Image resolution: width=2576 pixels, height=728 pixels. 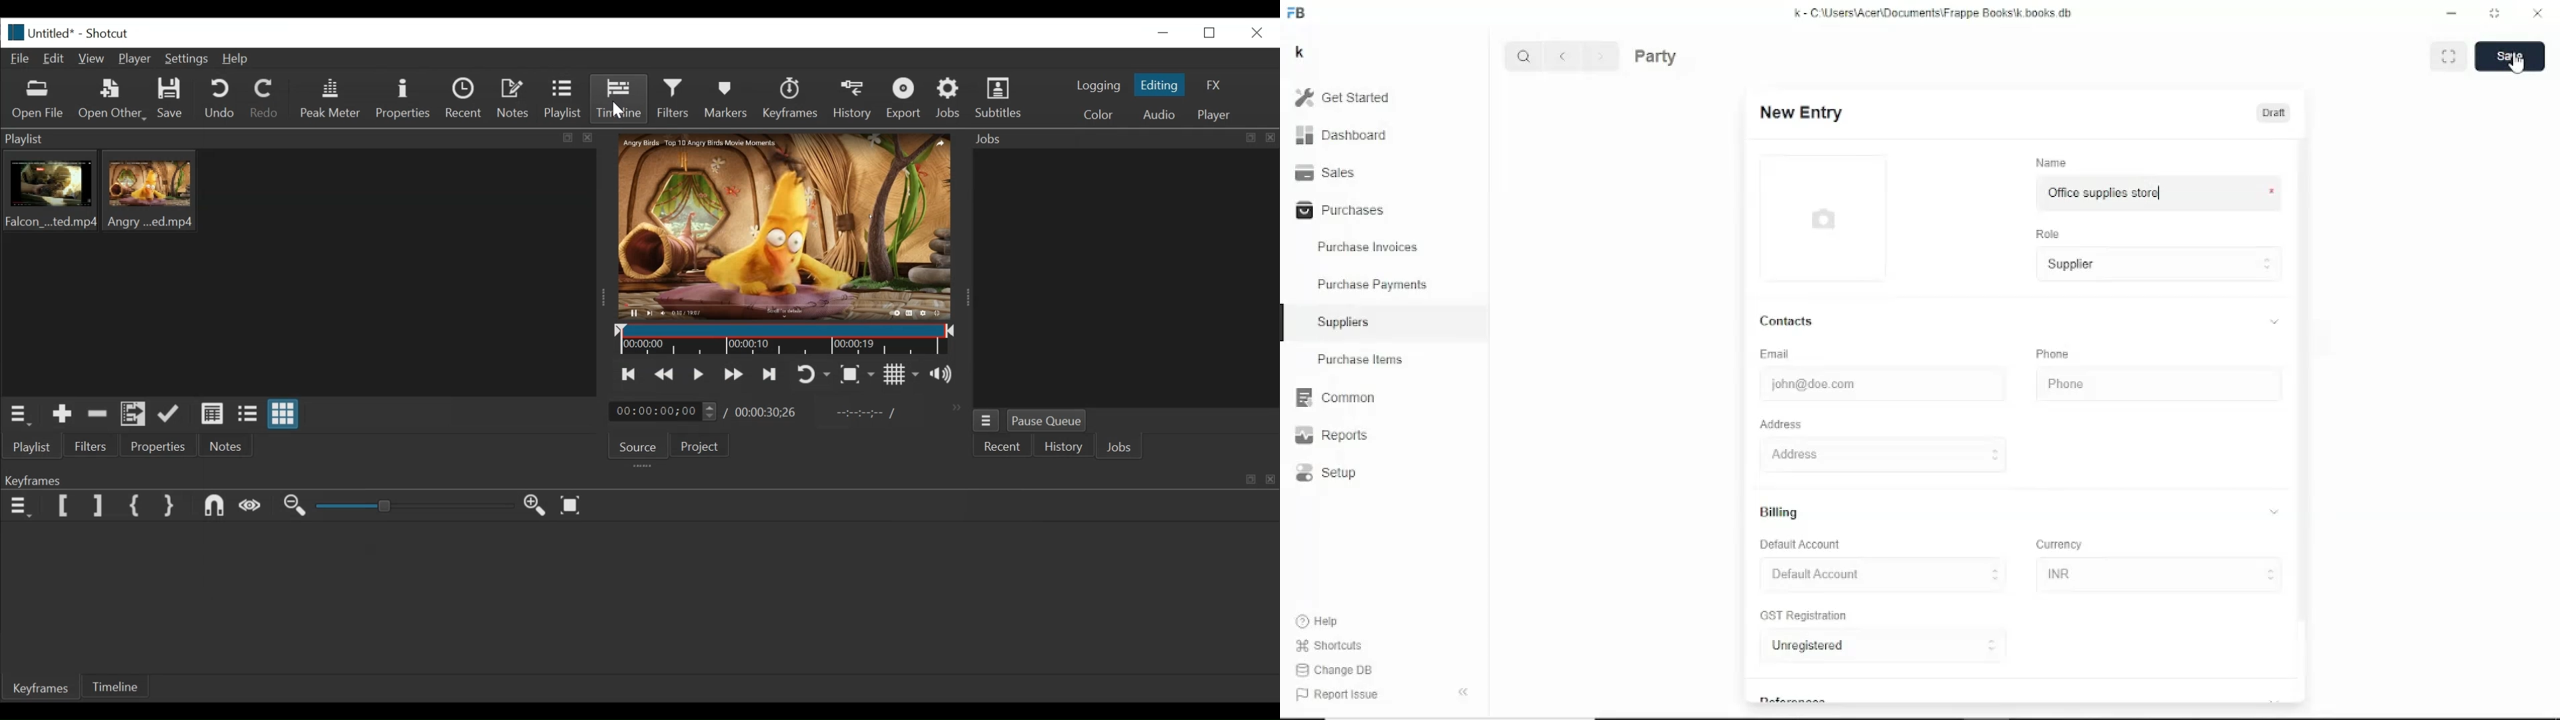 What do you see at coordinates (1328, 173) in the screenshot?
I see `Sales` at bounding box center [1328, 173].